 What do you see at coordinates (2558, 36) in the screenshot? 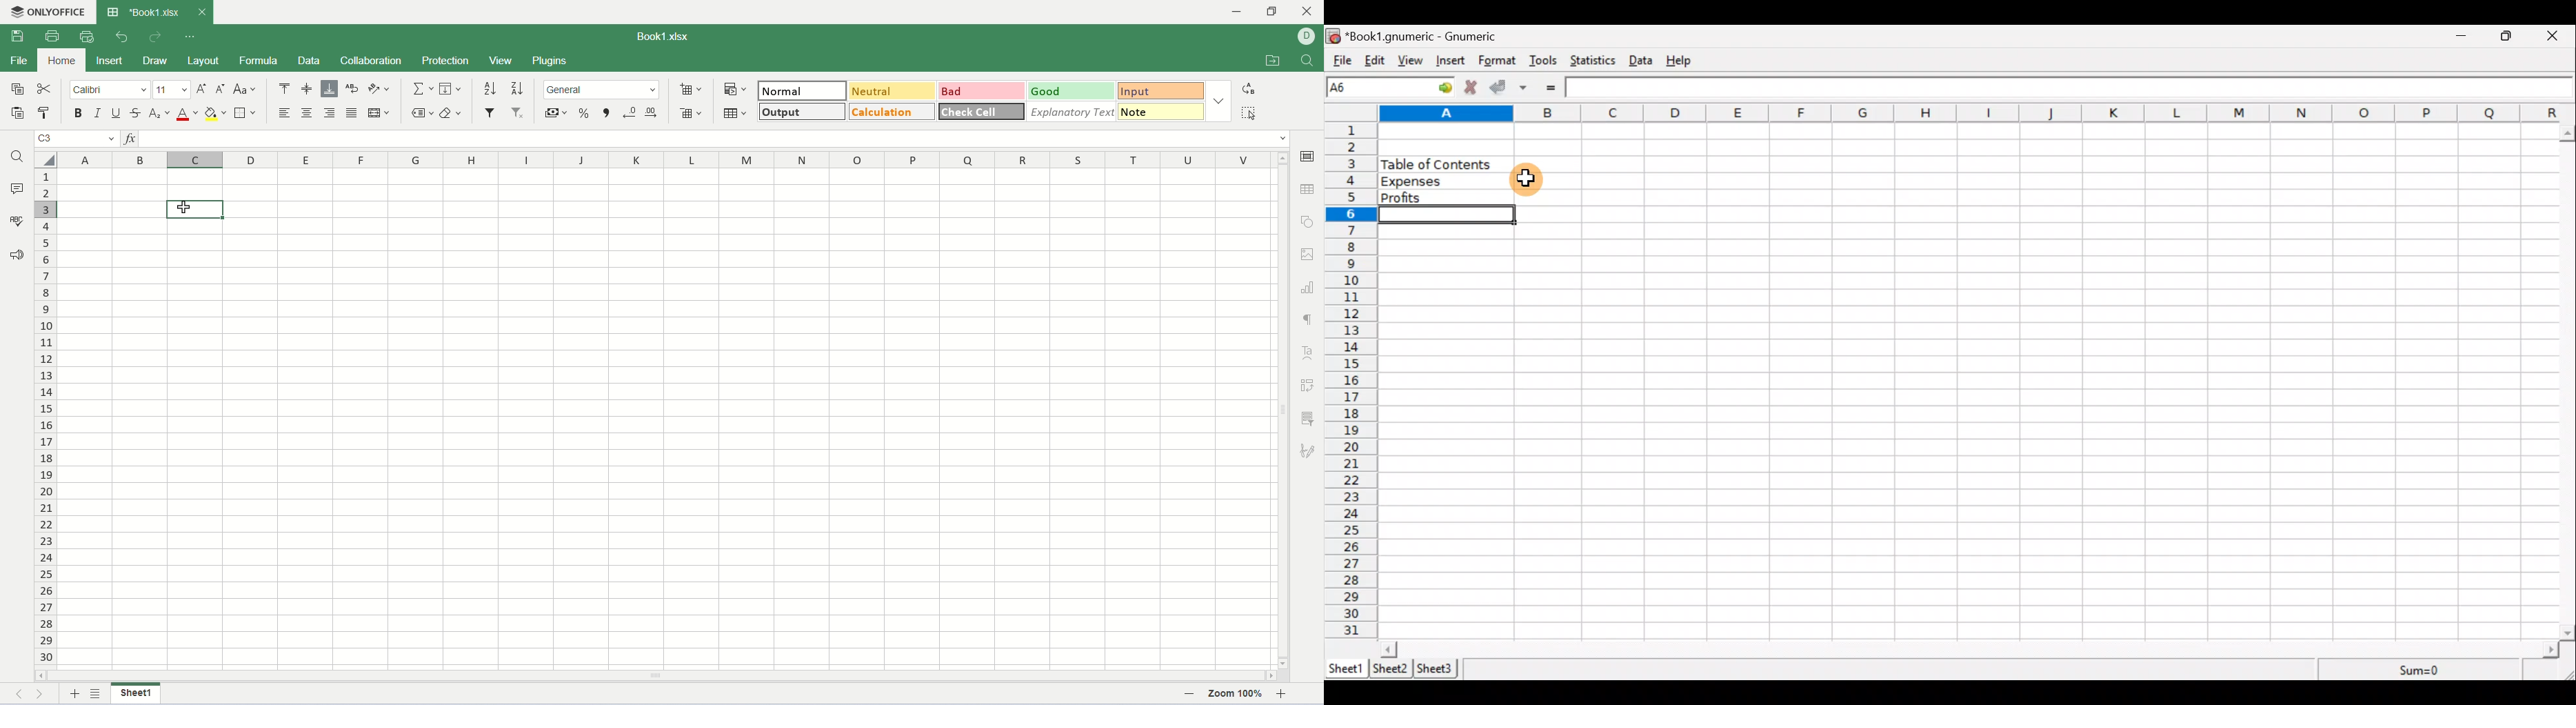
I see `Close` at bounding box center [2558, 36].